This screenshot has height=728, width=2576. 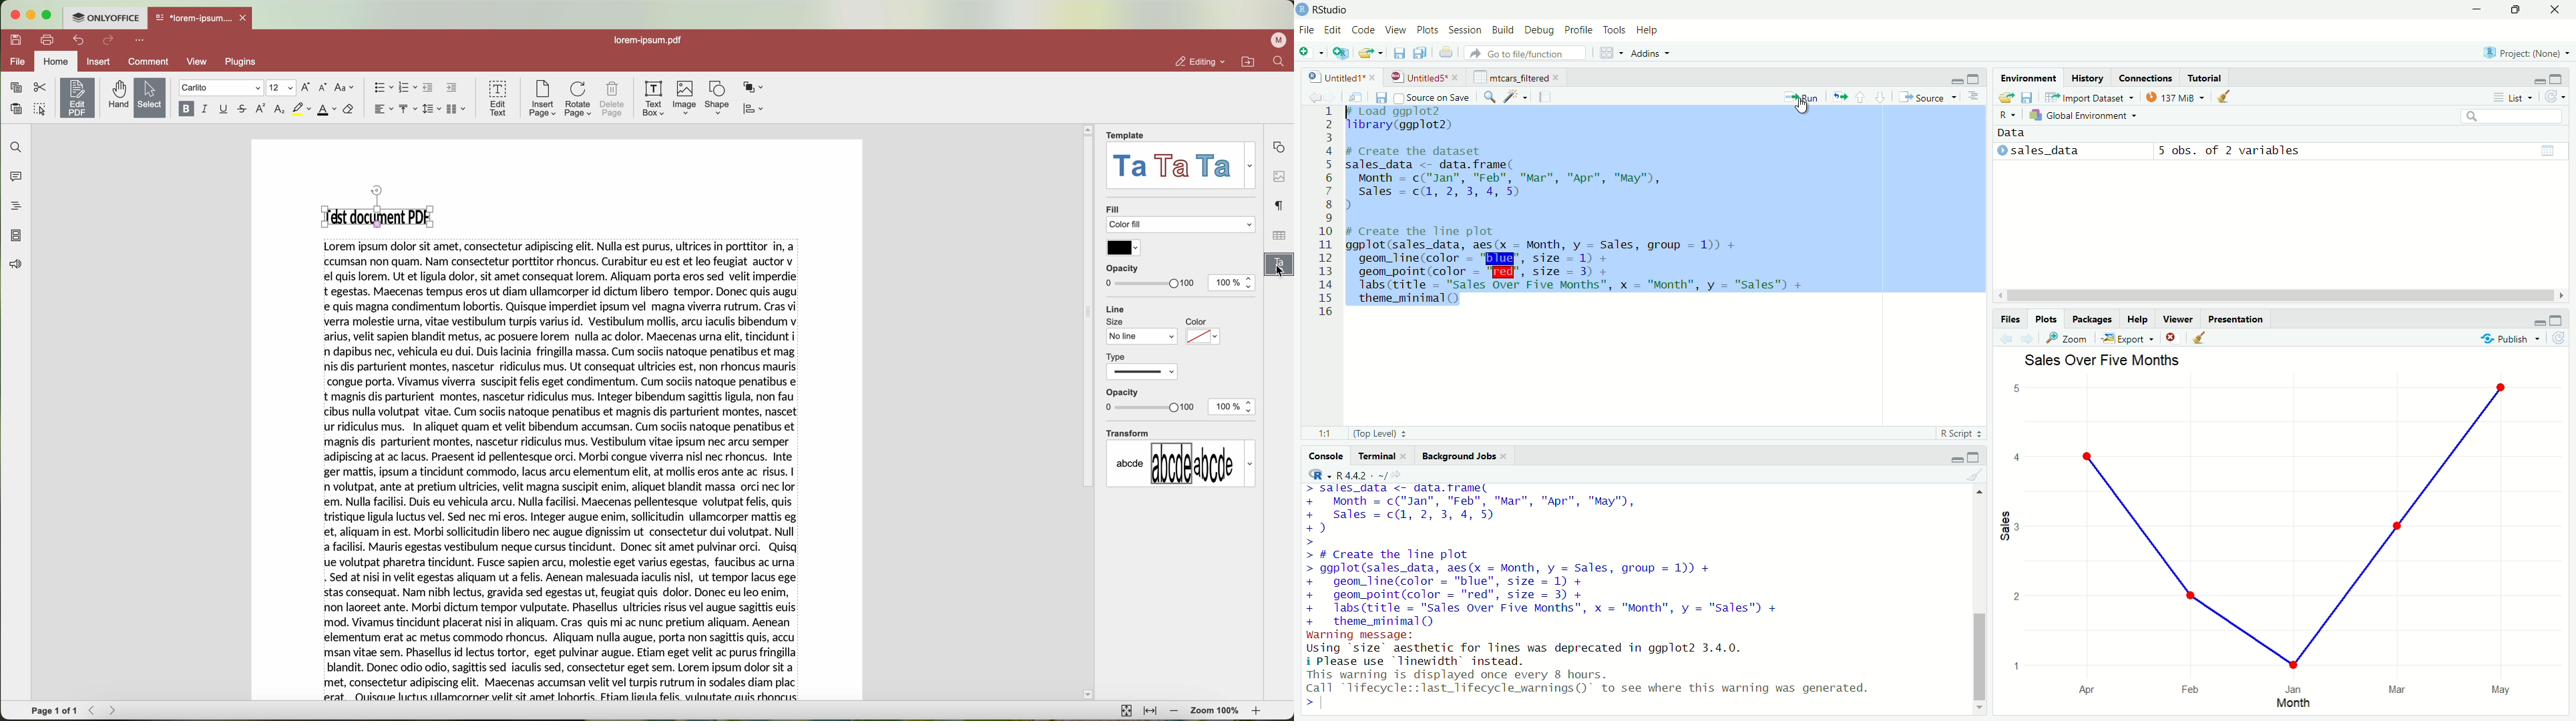 What do you see at coordinates (2238, 320) in the screenshot?
I see `presentation` at bounding box center [2238, 320].